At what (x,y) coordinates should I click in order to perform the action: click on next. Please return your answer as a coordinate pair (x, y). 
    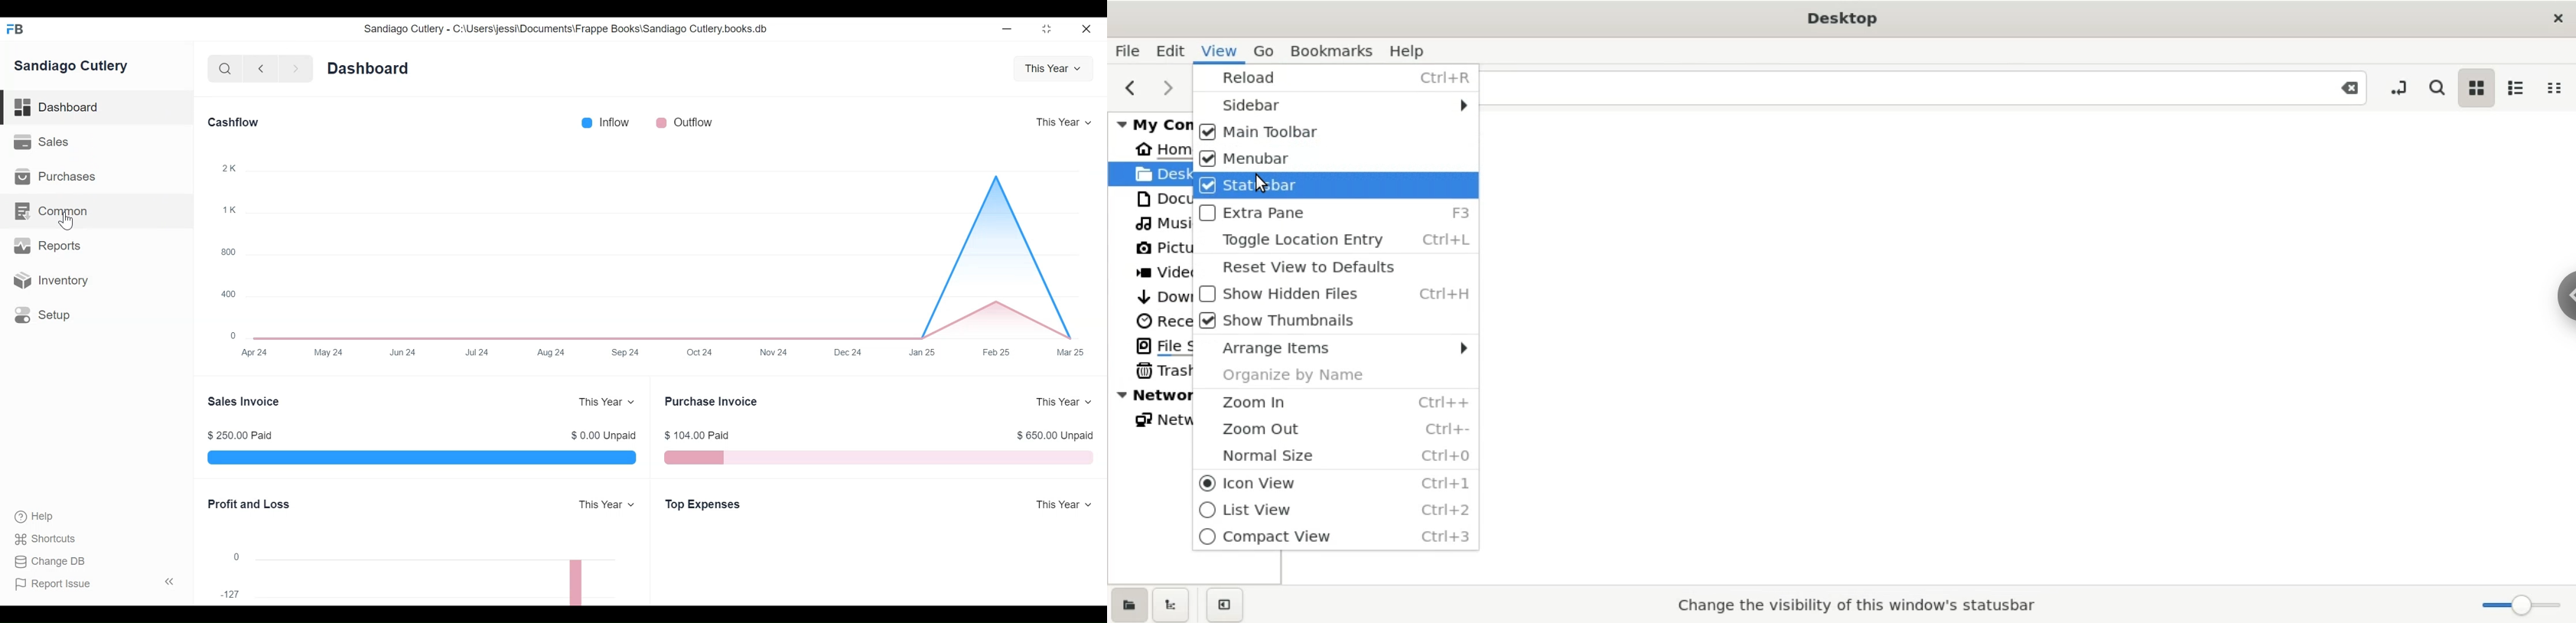
    Looking at the image, I should click on (1168, 86).